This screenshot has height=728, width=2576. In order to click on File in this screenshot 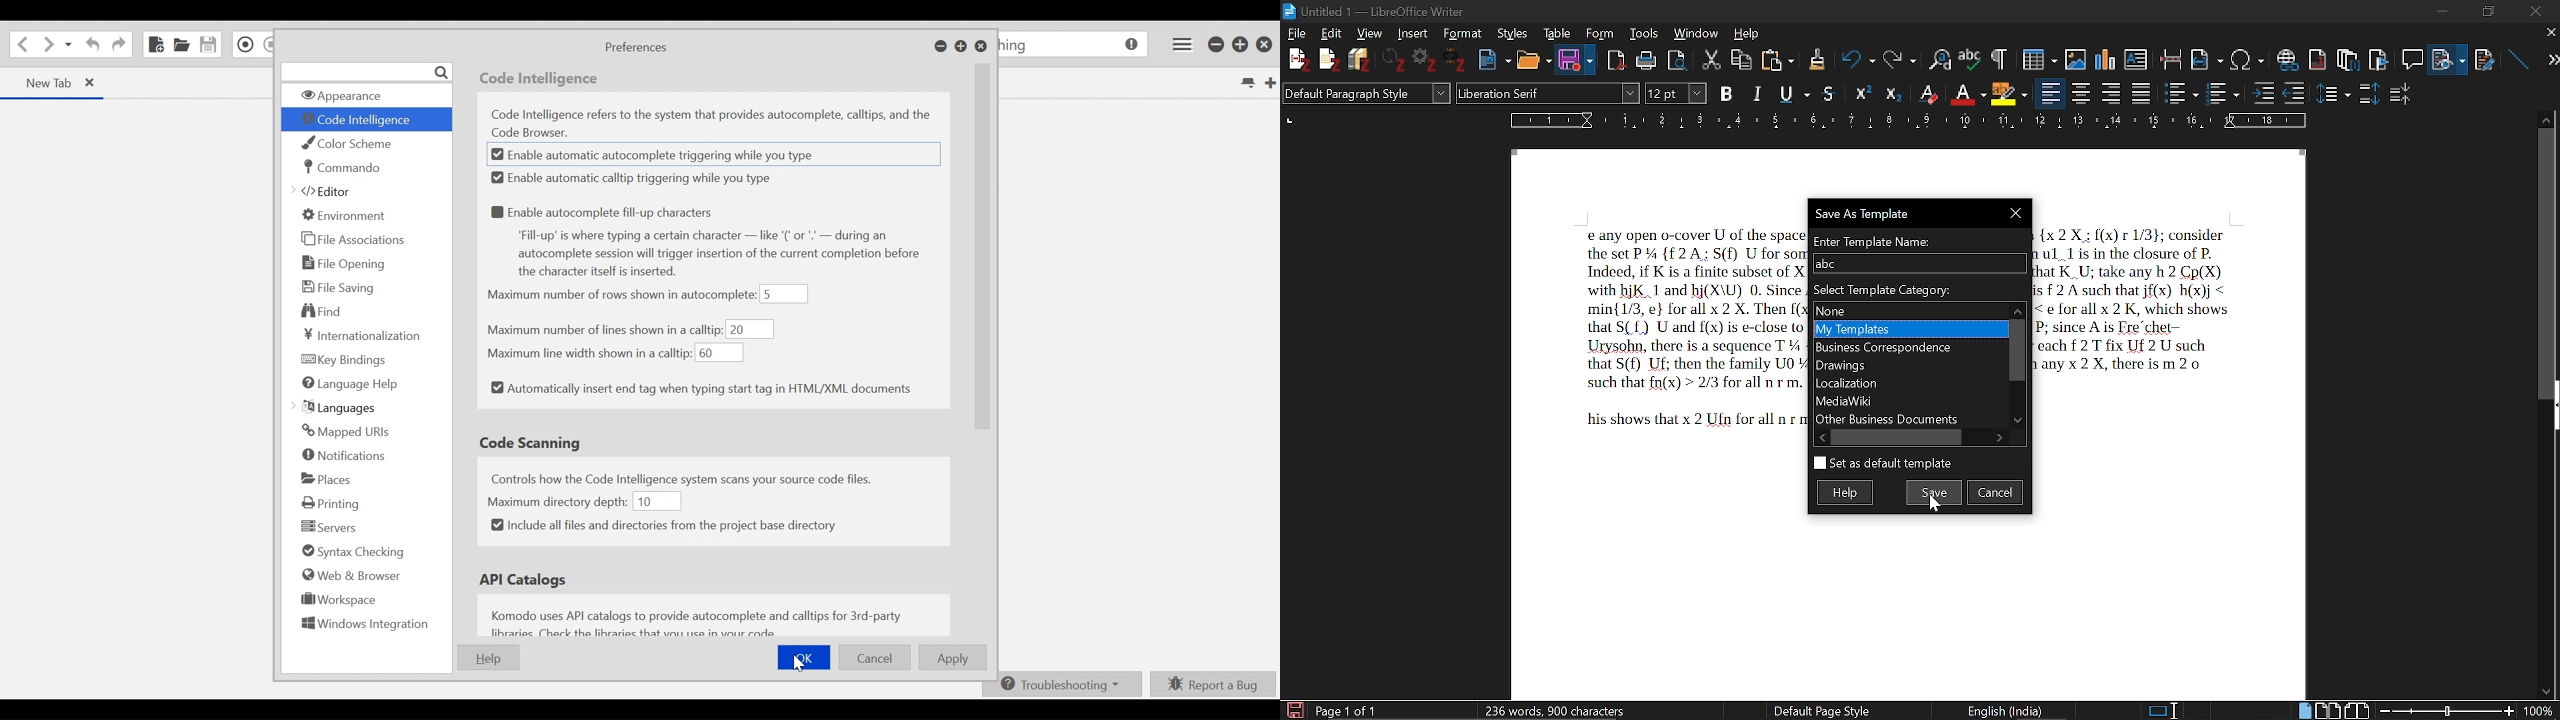, I will do `click(2451, 56)`.